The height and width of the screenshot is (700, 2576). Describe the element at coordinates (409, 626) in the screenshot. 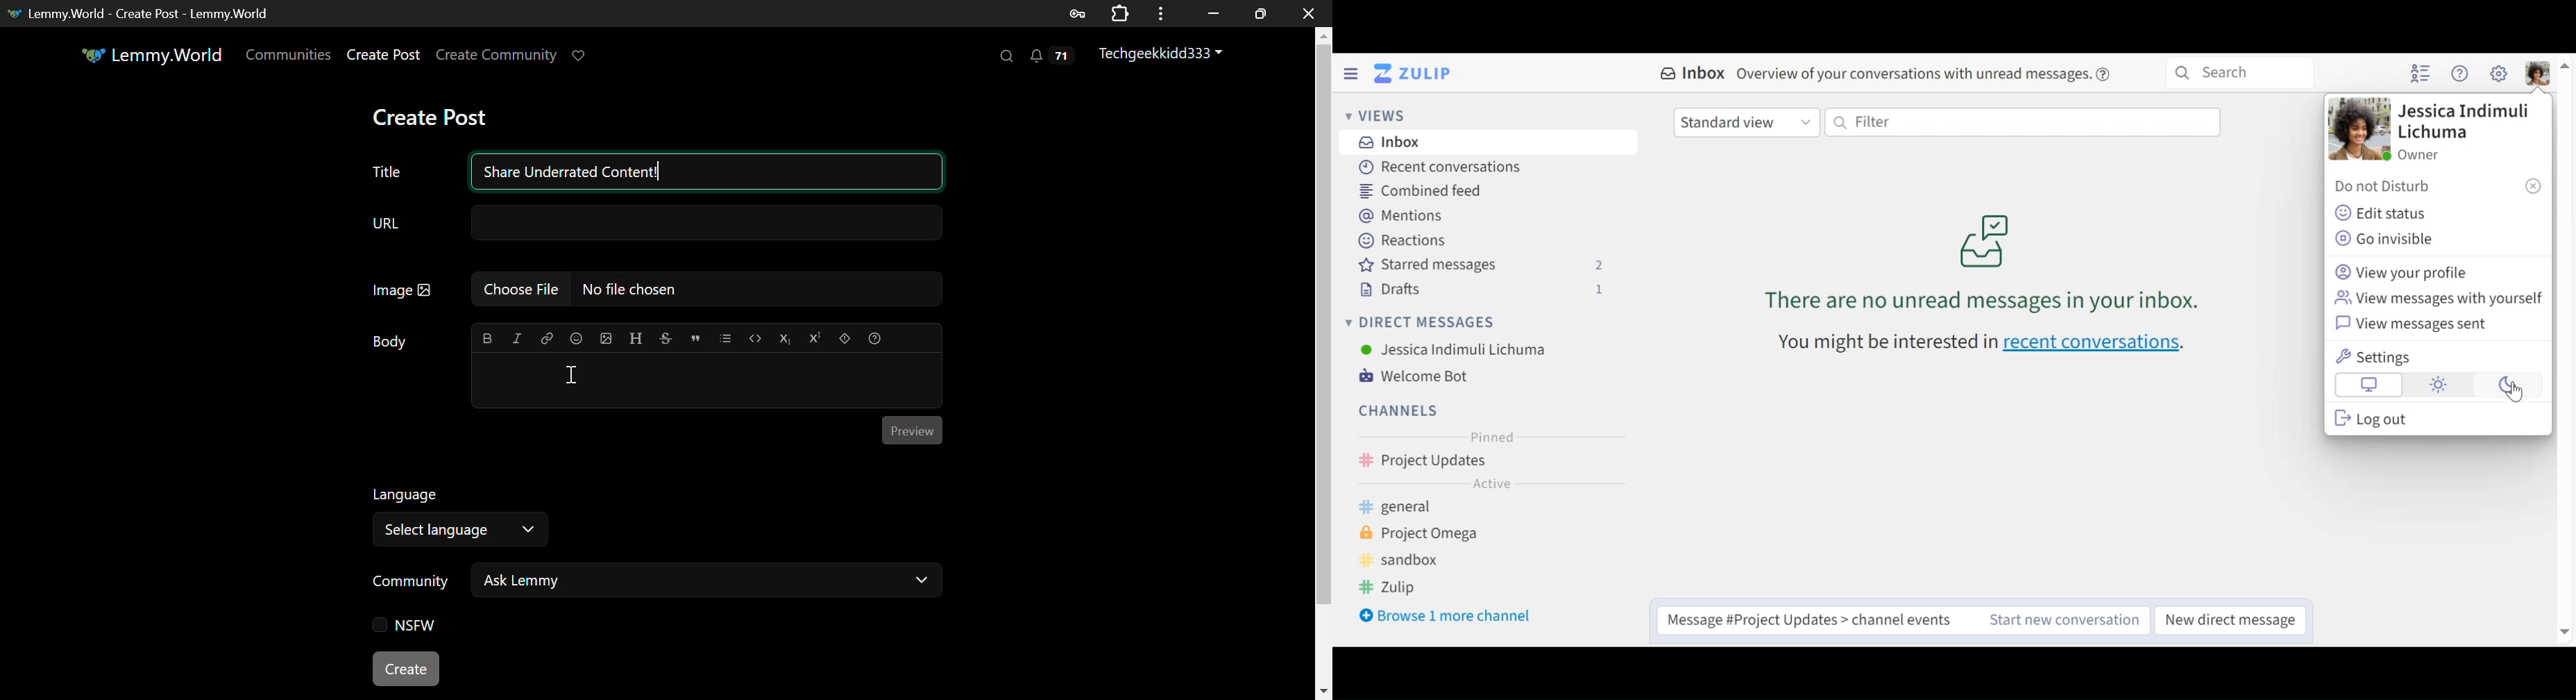

I see `NSFW Checkbox` at that location.